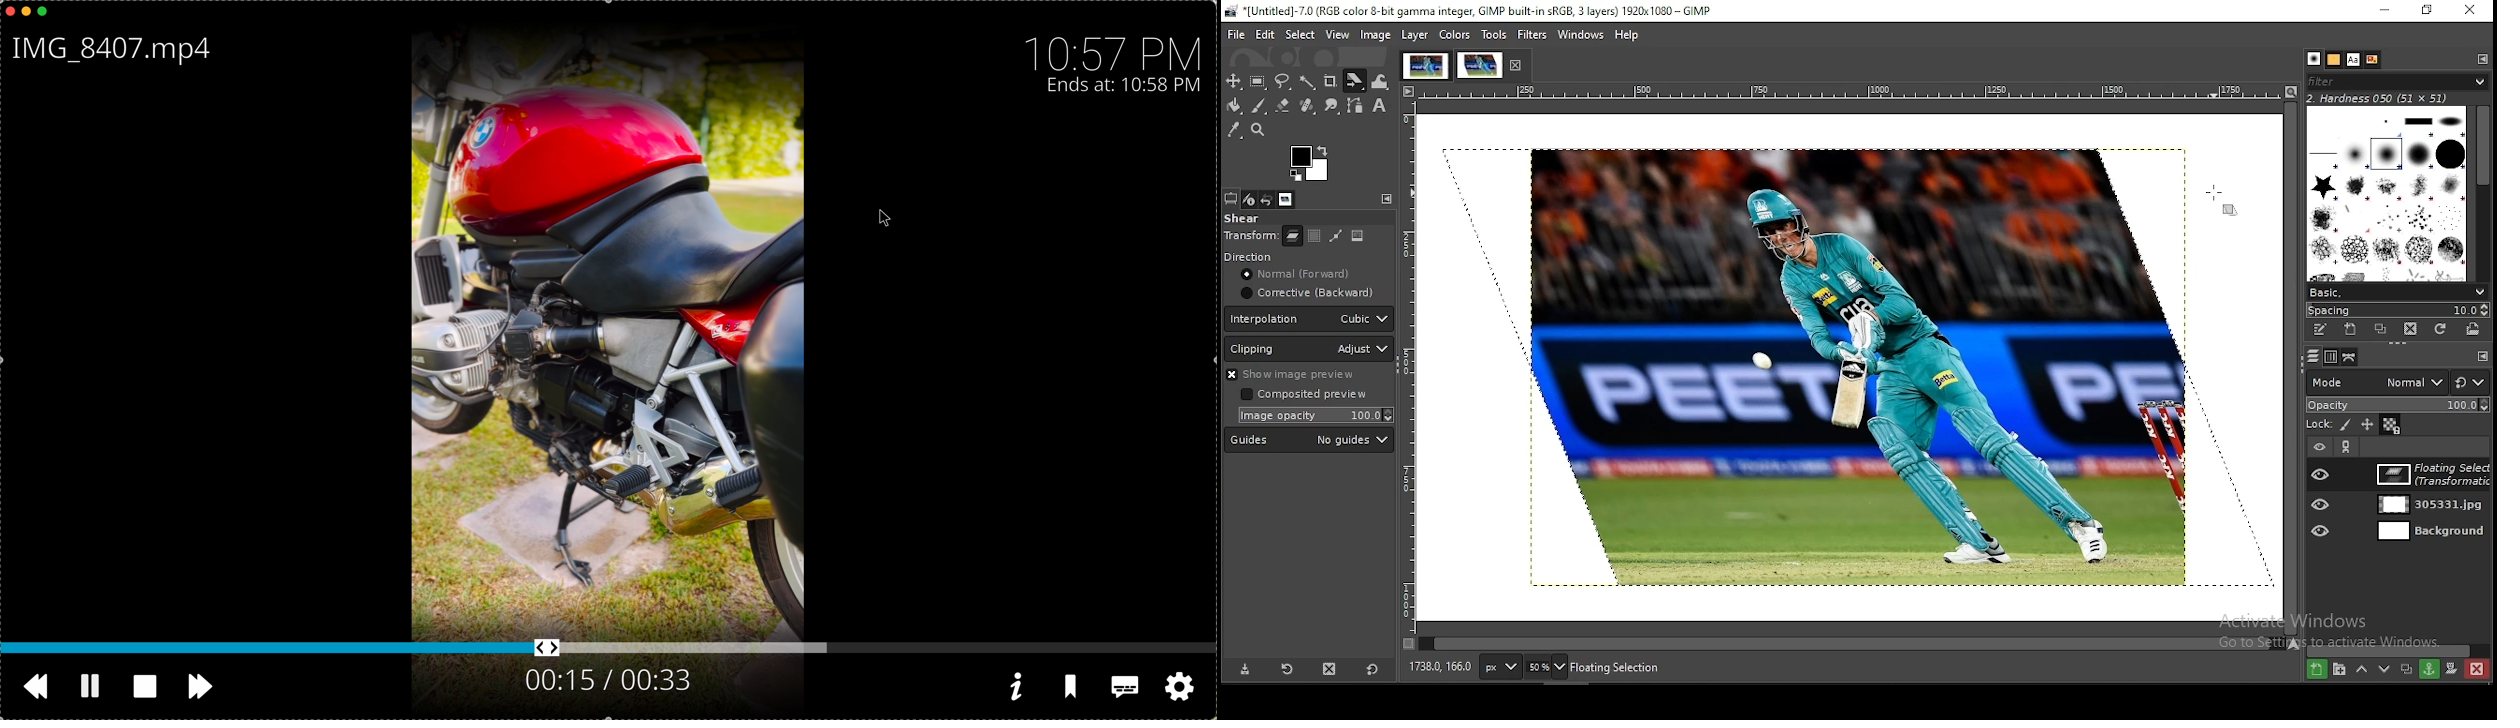 The width and height of the screenshot is (2520, 728). I want to click on edit this brush, so click(2321, 330).